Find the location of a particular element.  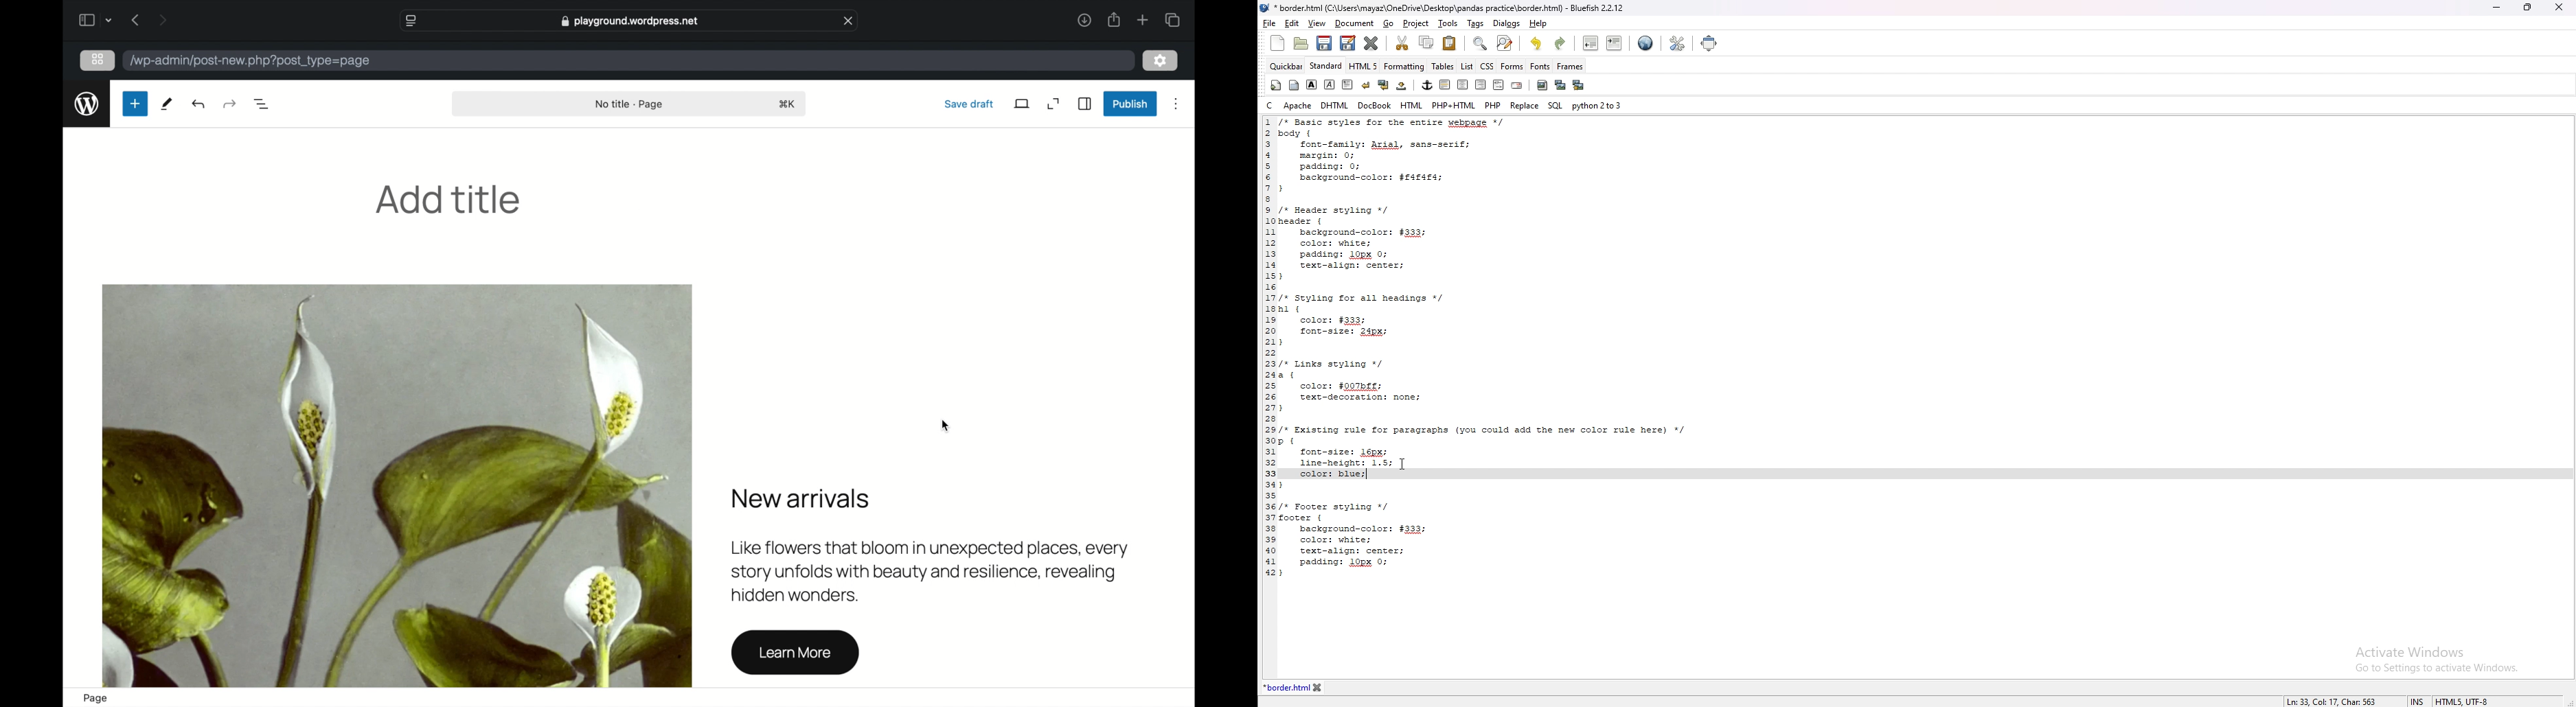

html 5 is located at coordinates (1364, 66).